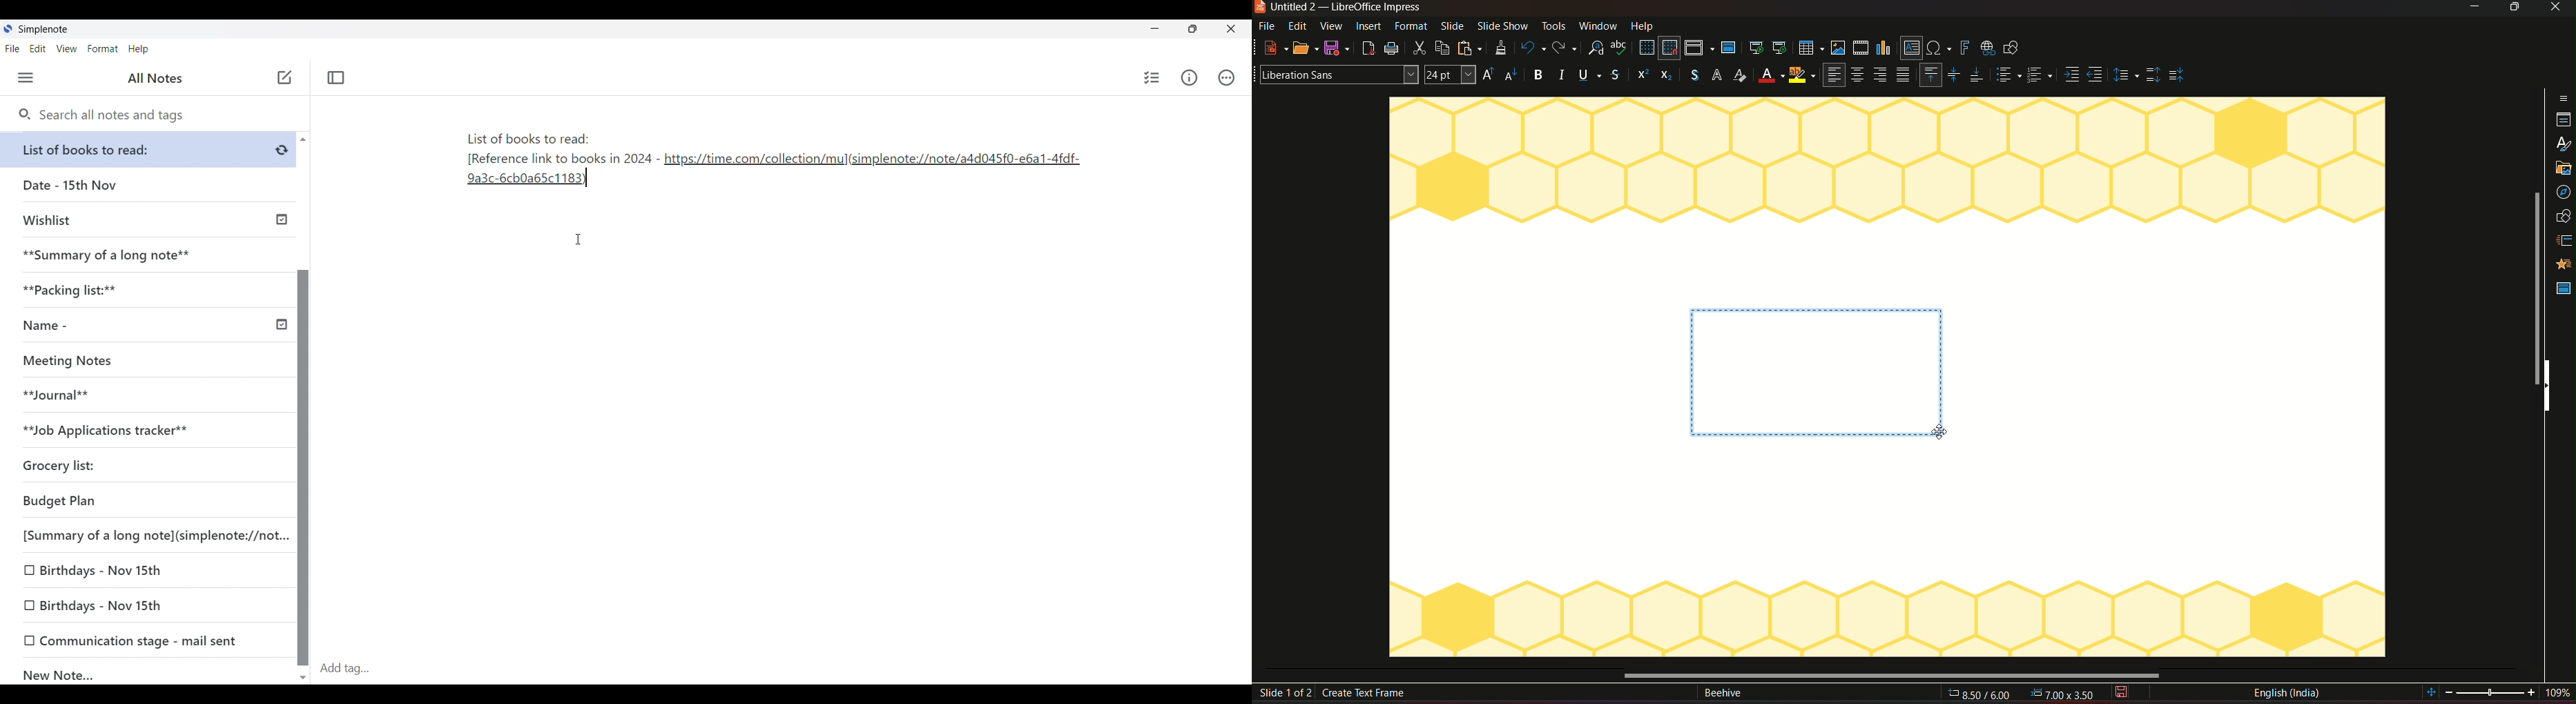 This screenshot has width=2576, height=728. What do you see at coordinates (1420, 49) in the screenshot?
I see `cut` at bounding box center [1420, 49].